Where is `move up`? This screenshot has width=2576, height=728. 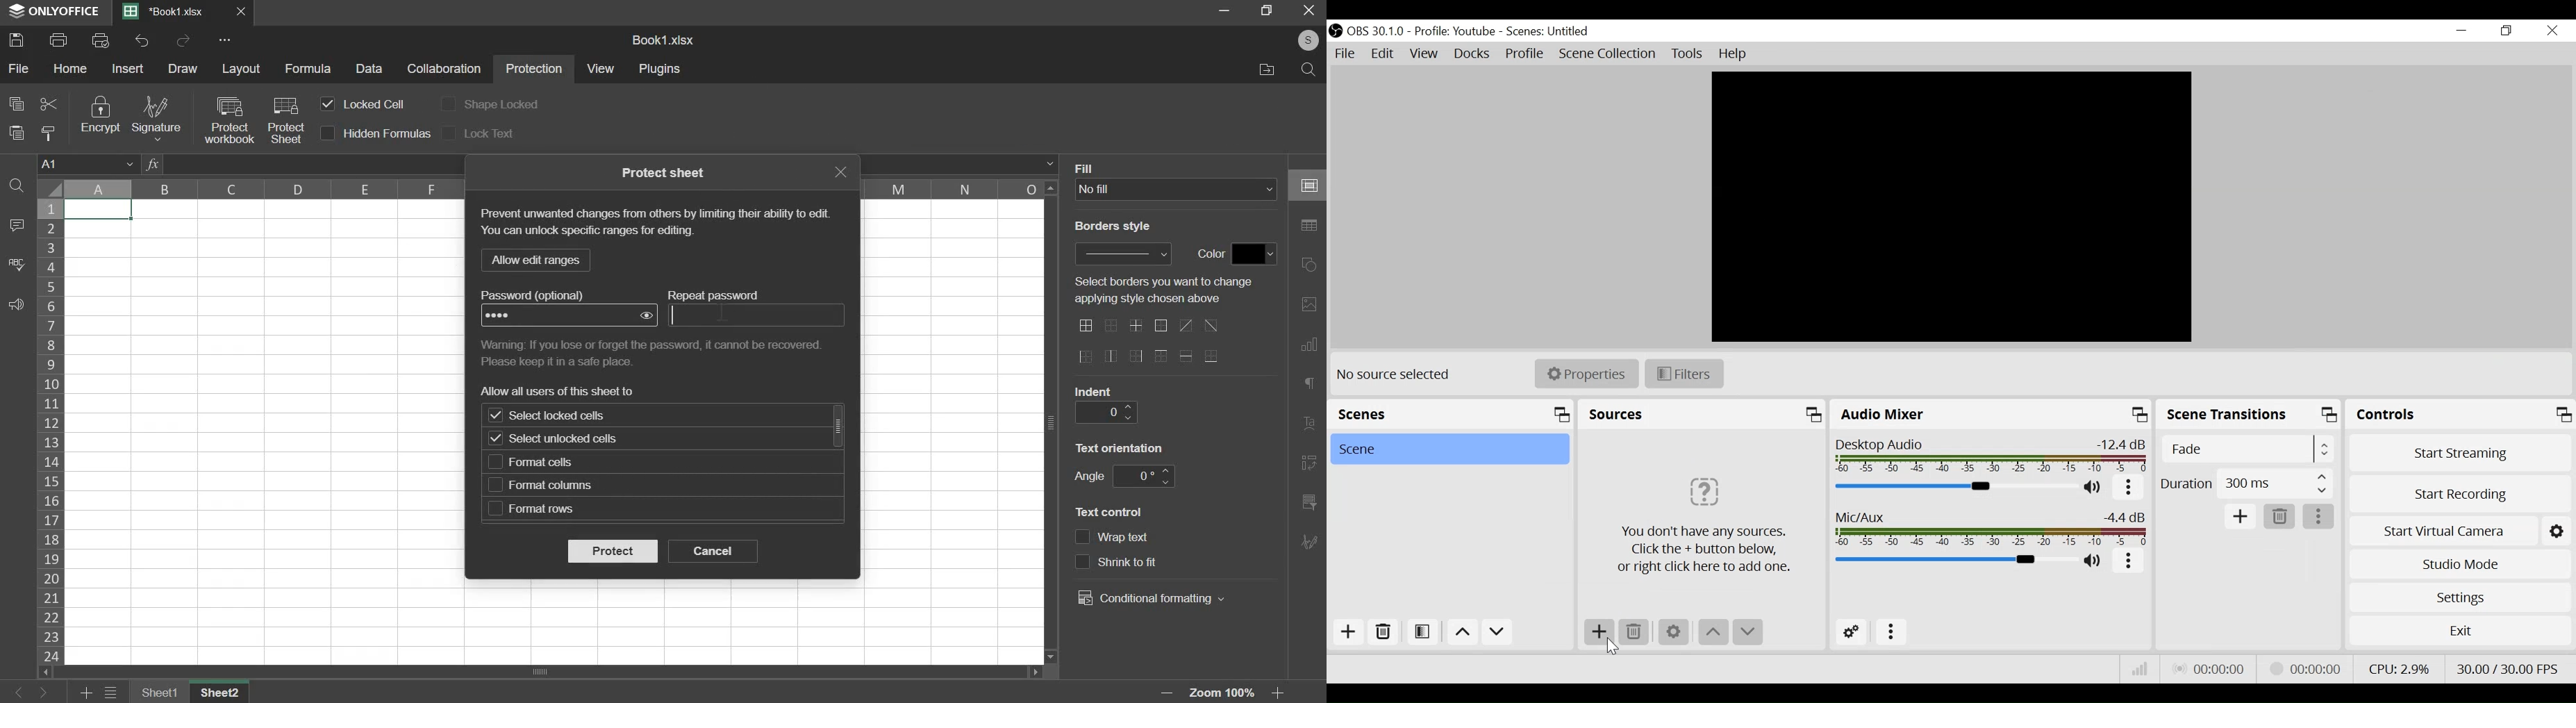 move up is located at coordinates (1461, 632).